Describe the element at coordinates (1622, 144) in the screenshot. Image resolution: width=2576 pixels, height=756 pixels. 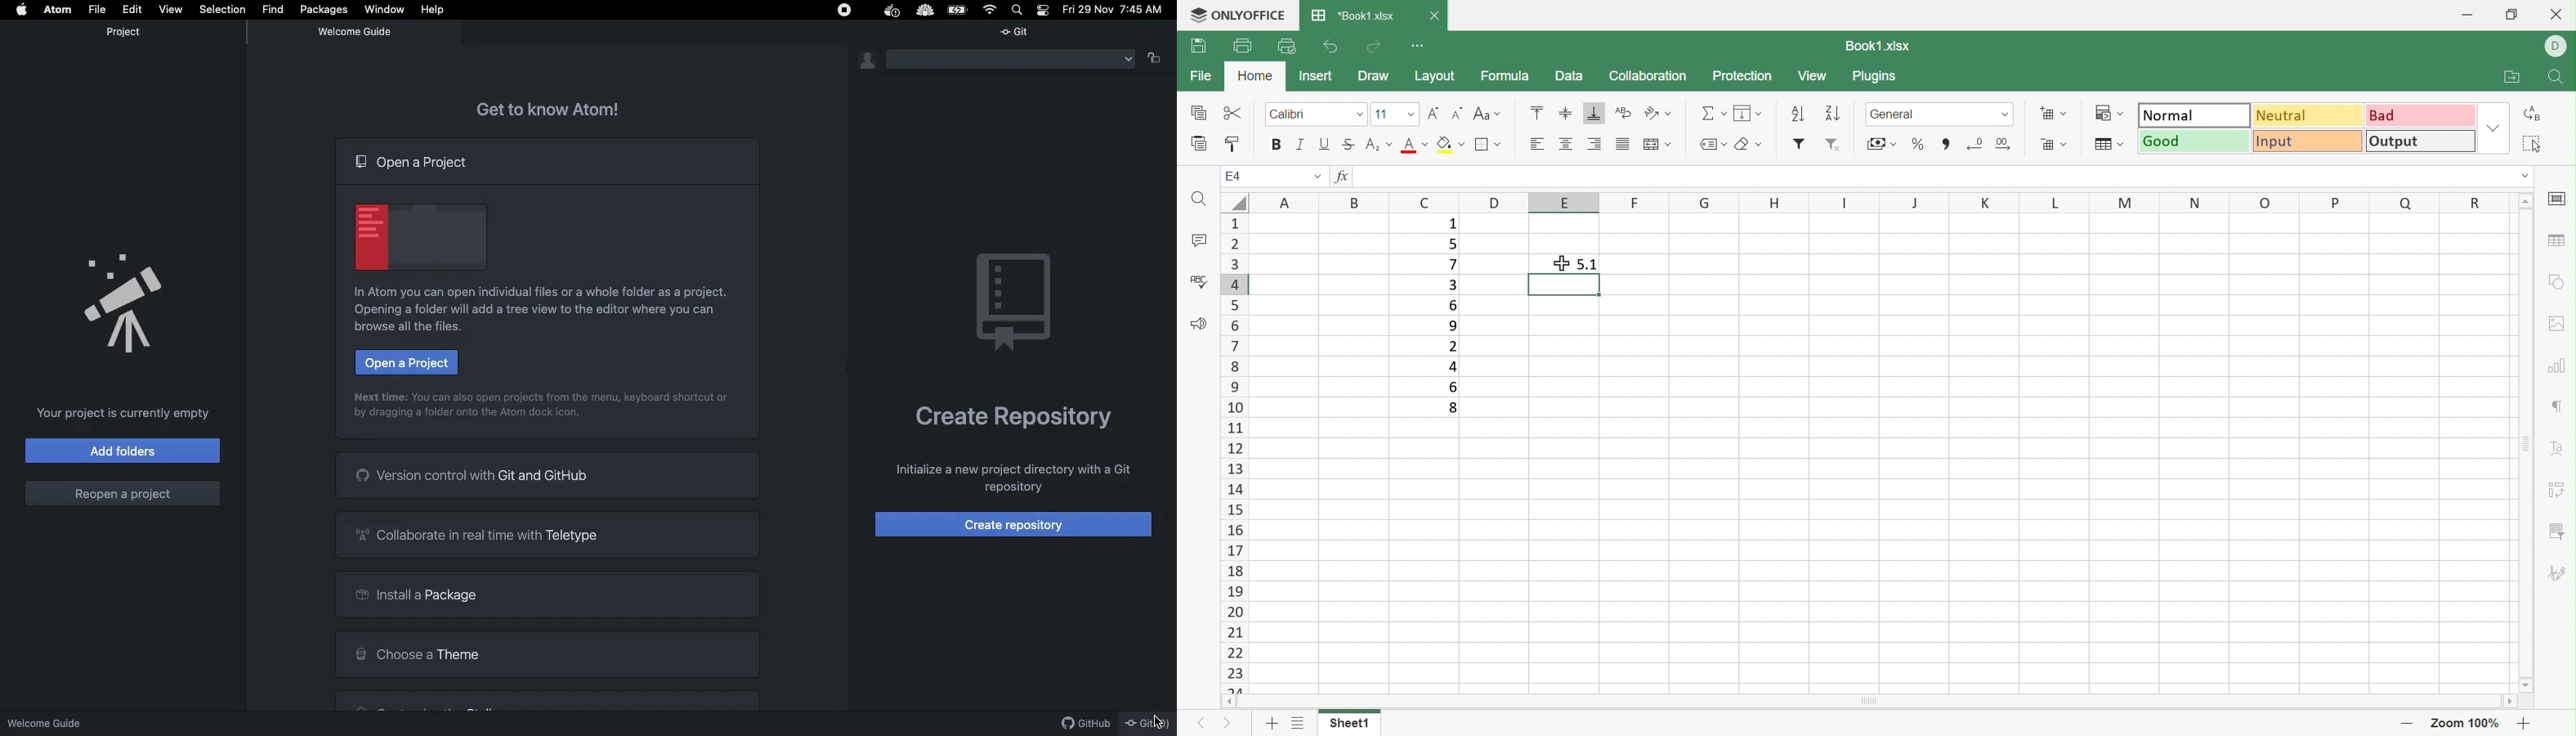
I see `Justified` at that location.